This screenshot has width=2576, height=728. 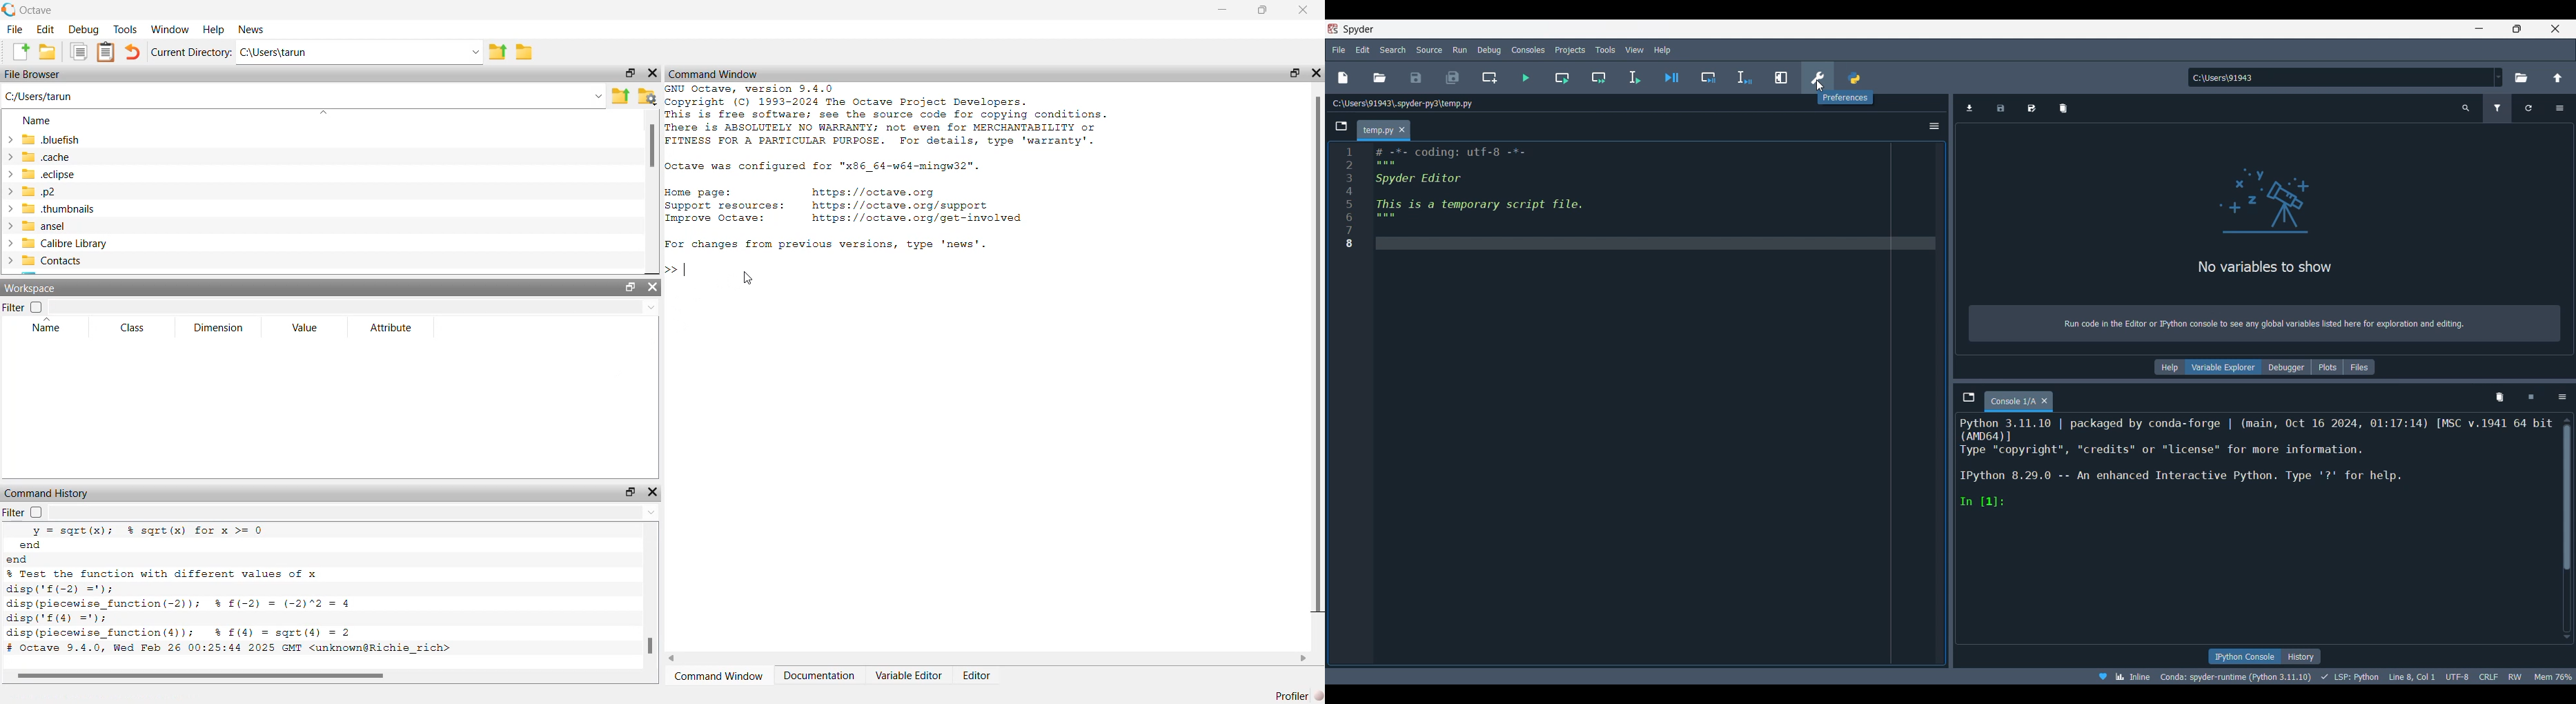 I want to click on Browse a working directory, so click(x=2521, y=78).